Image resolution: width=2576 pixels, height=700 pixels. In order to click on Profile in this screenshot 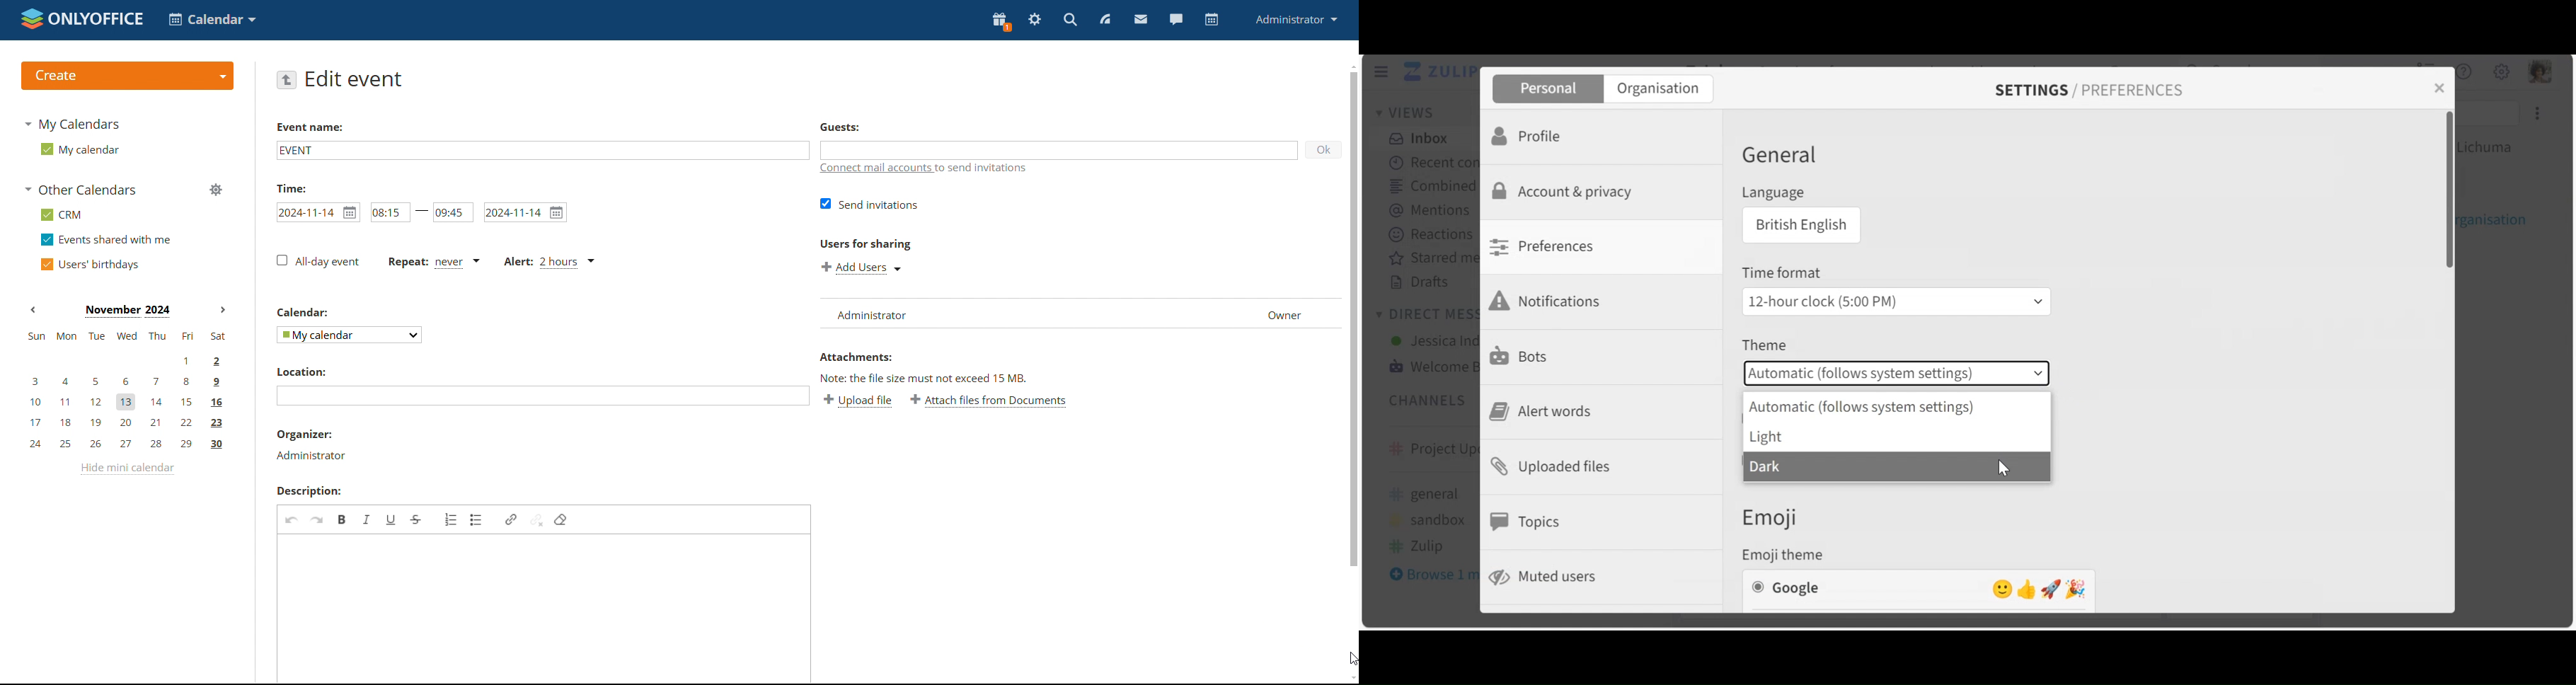, I will do `click(1527, 137)`.